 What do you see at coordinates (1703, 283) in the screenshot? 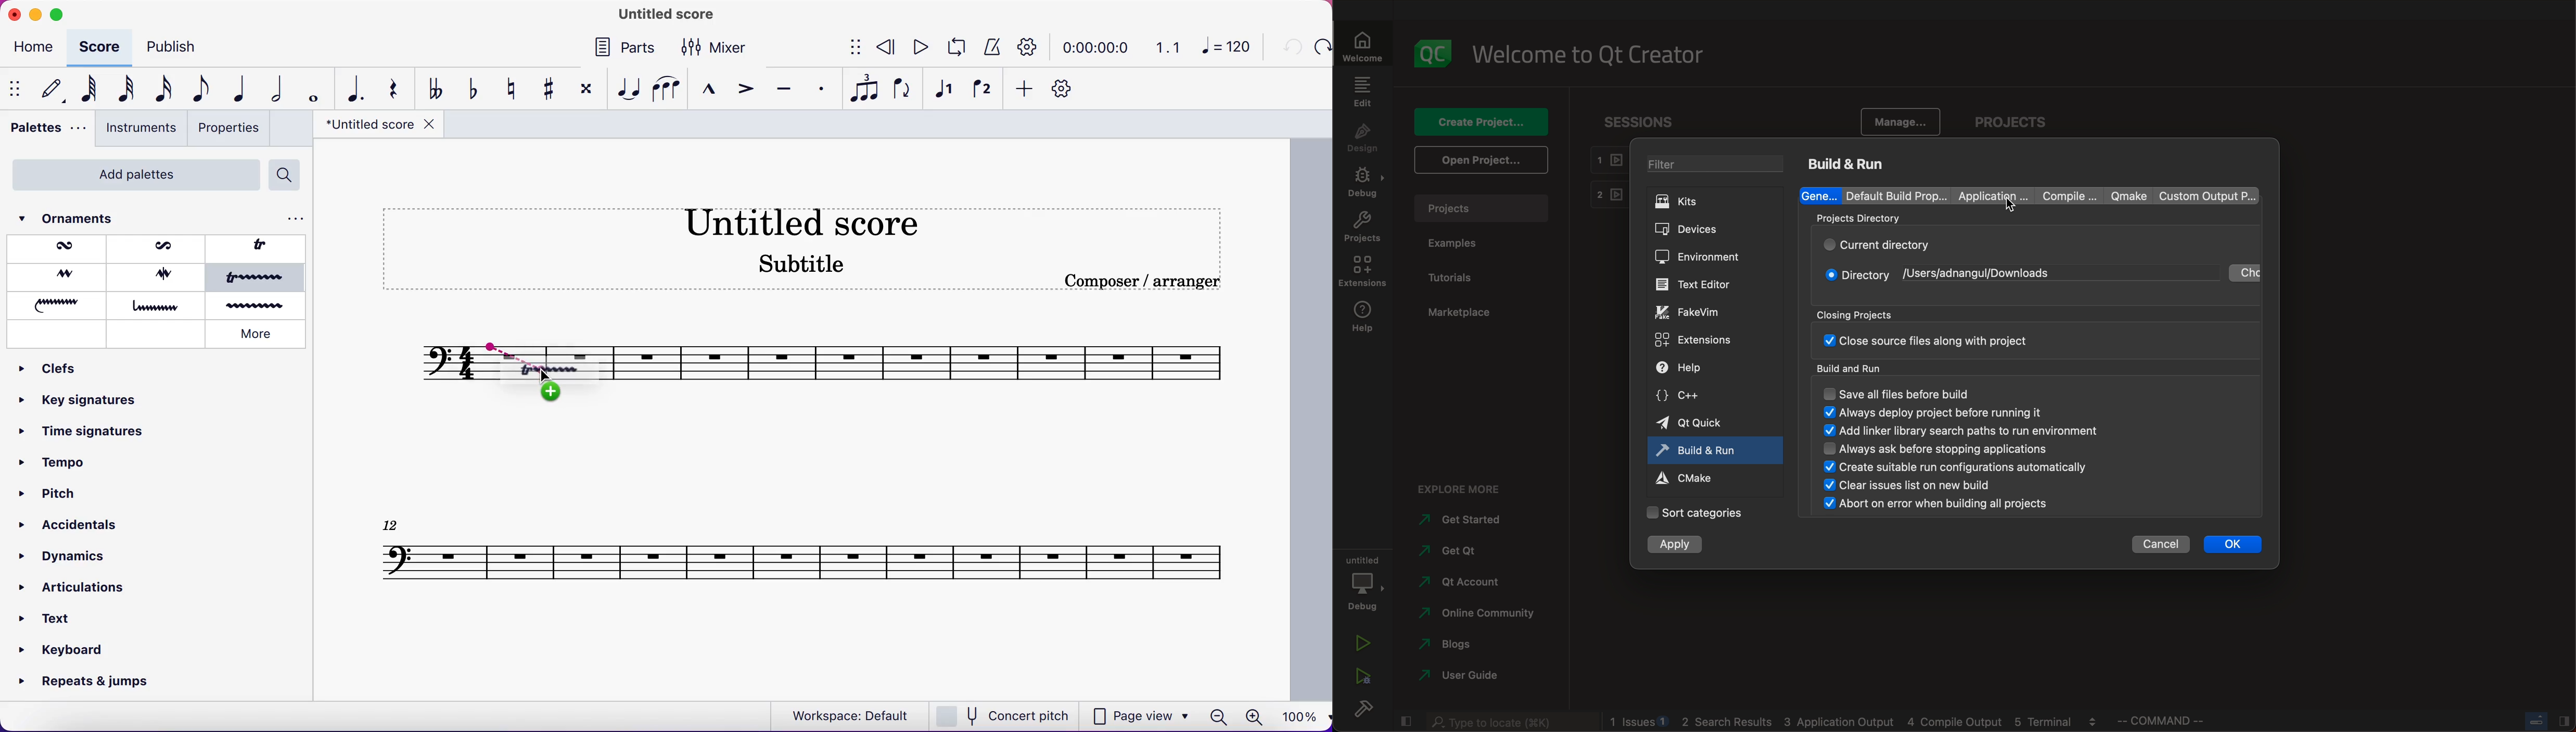
I see `editor` at bounding box center [1703, 283].